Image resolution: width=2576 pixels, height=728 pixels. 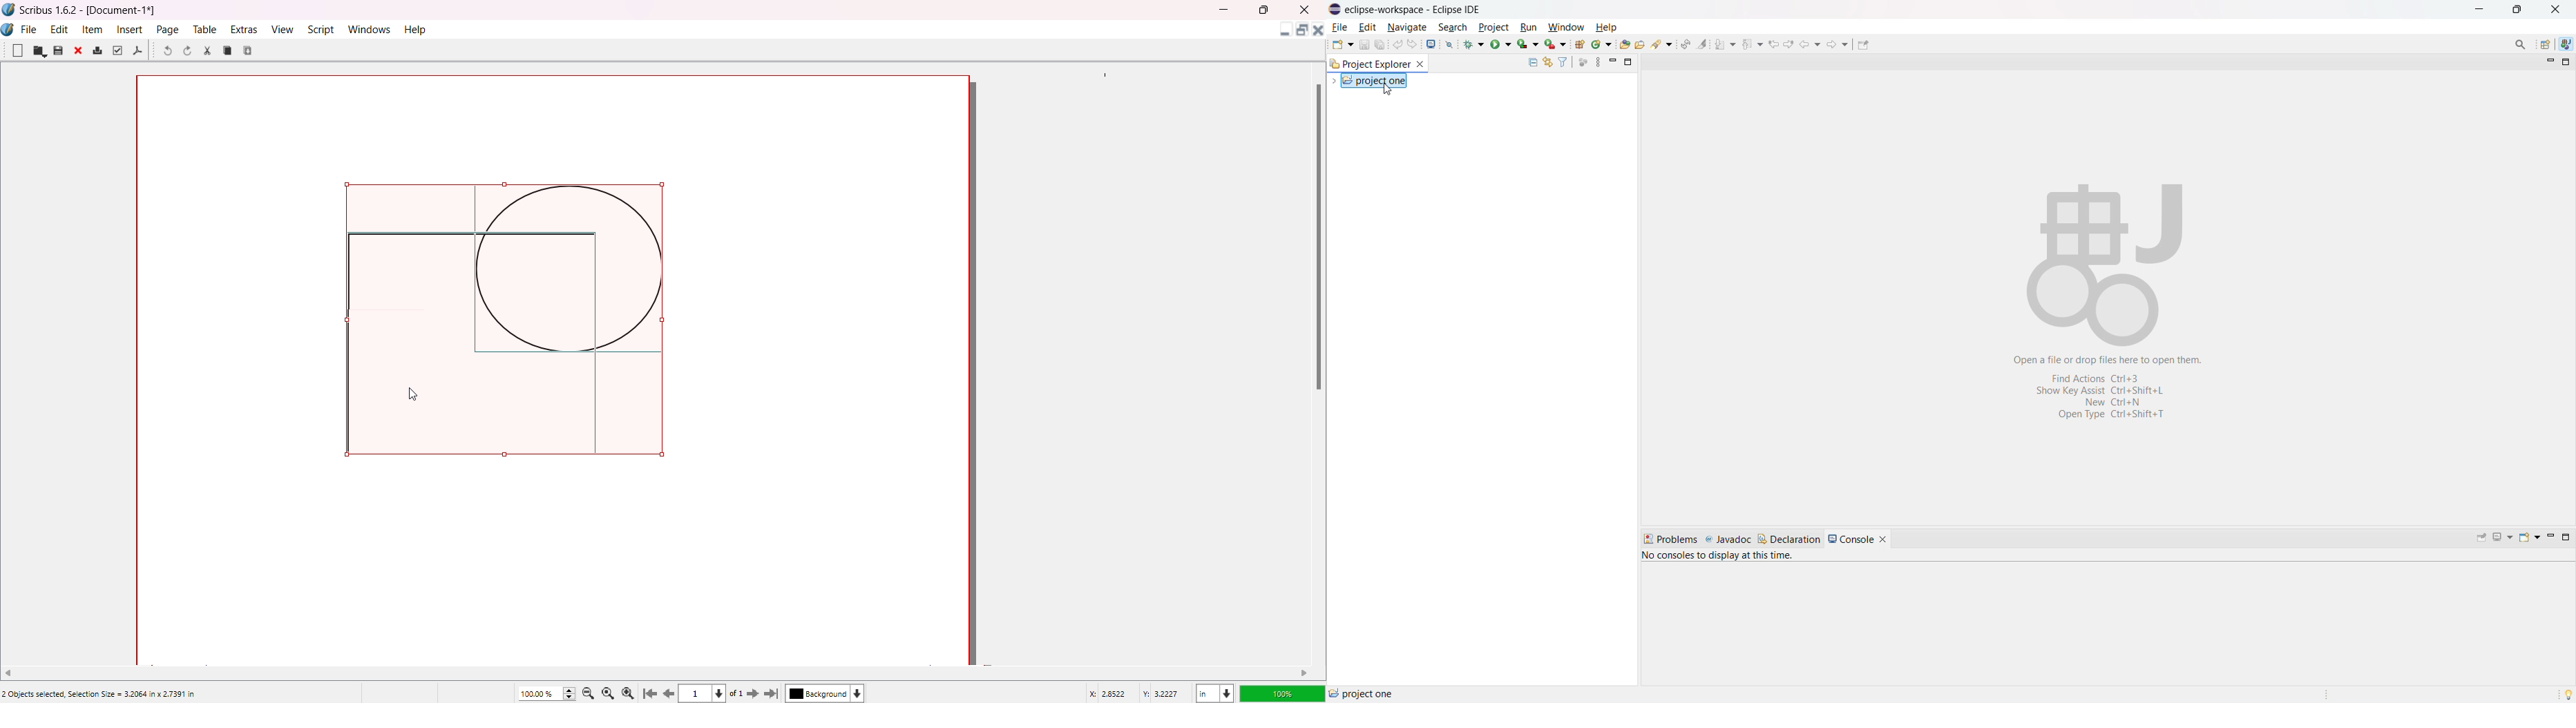 I want to click on forward, so click(x=1839, y=44).